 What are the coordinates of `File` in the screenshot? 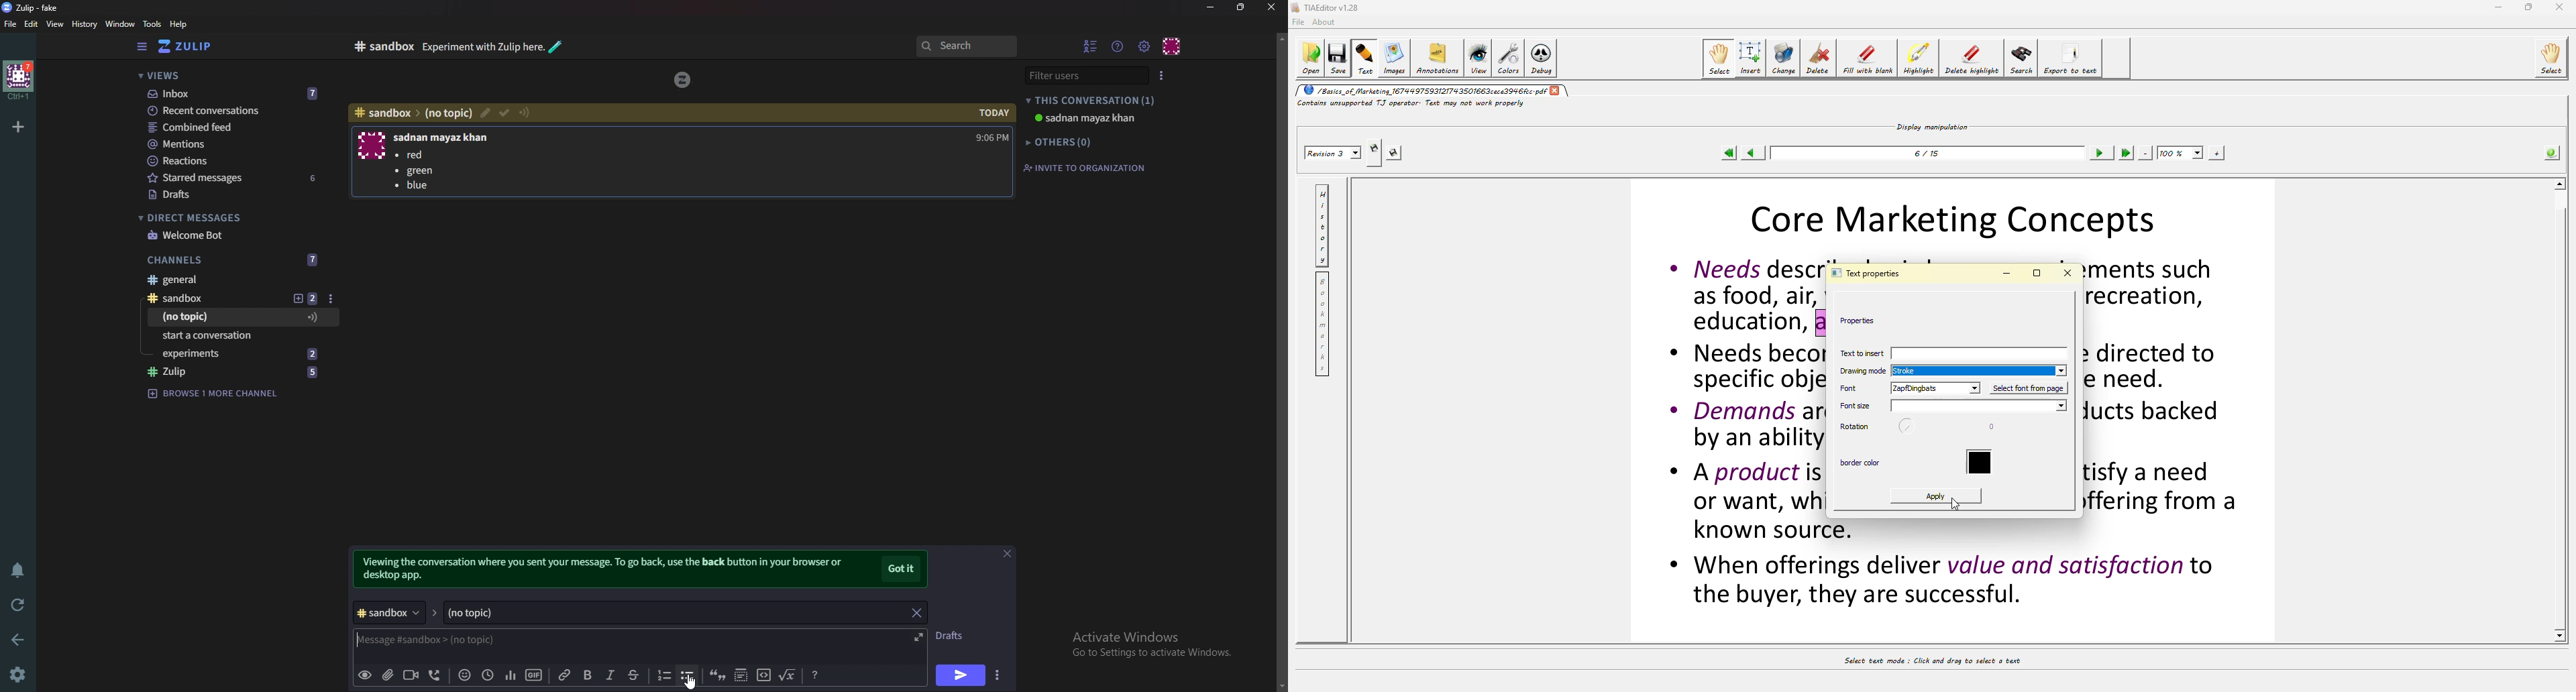 It's located at (11, 23).